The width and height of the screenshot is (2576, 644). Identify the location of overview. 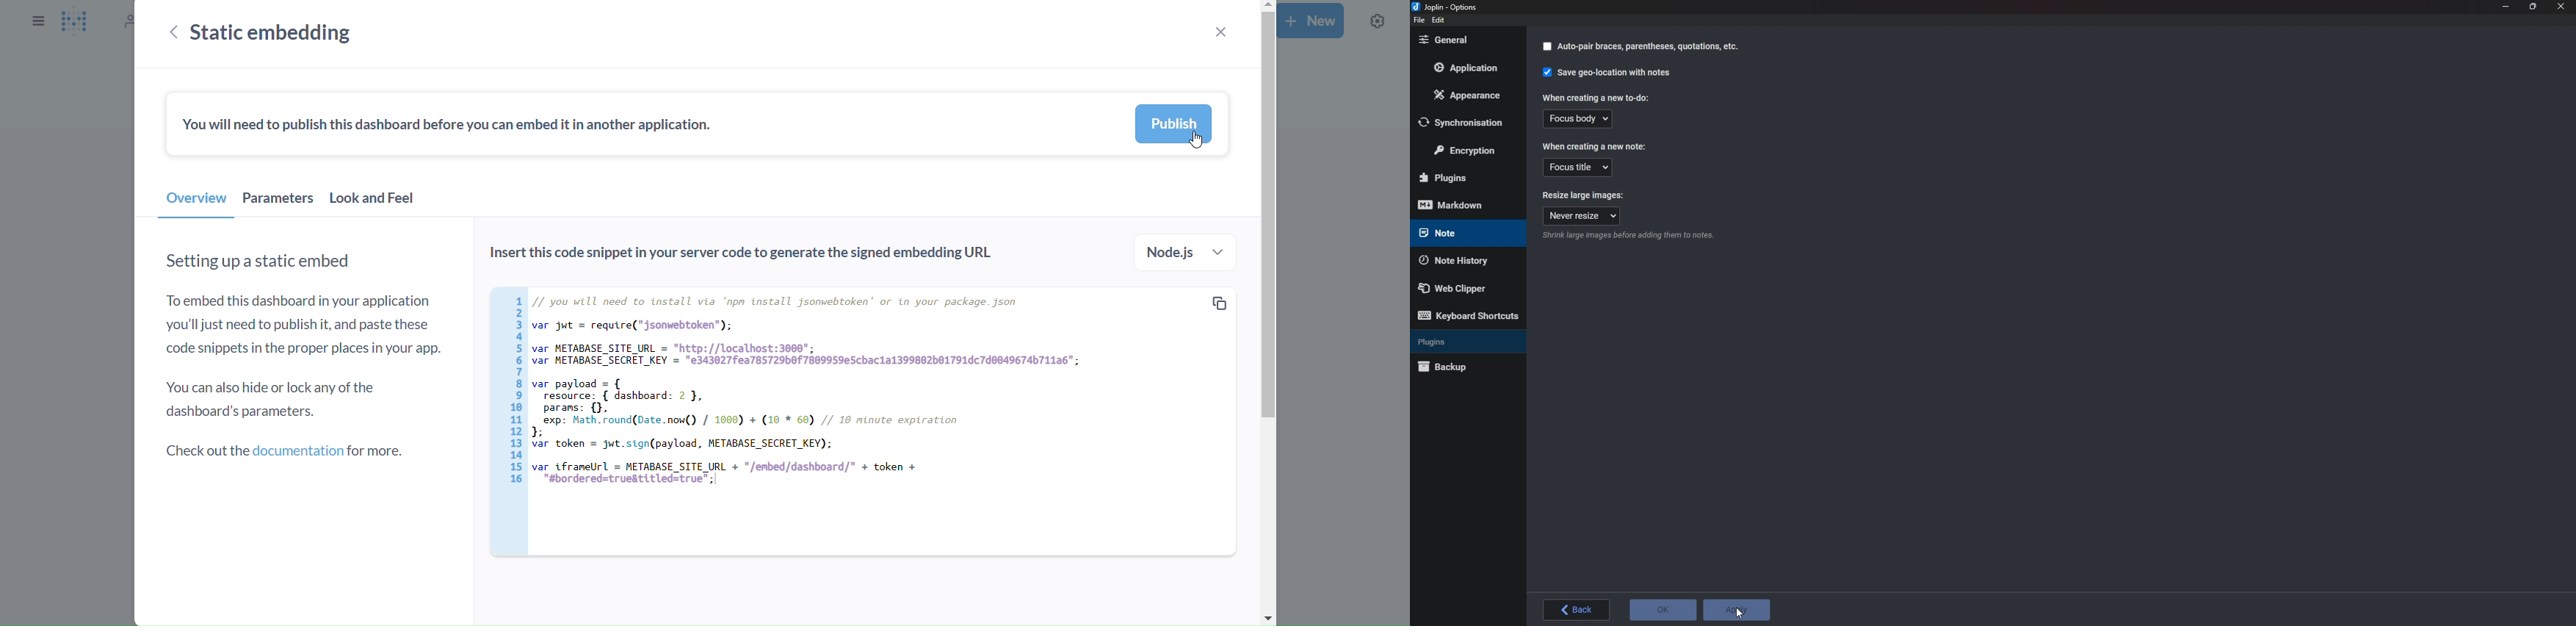
(196, 202).